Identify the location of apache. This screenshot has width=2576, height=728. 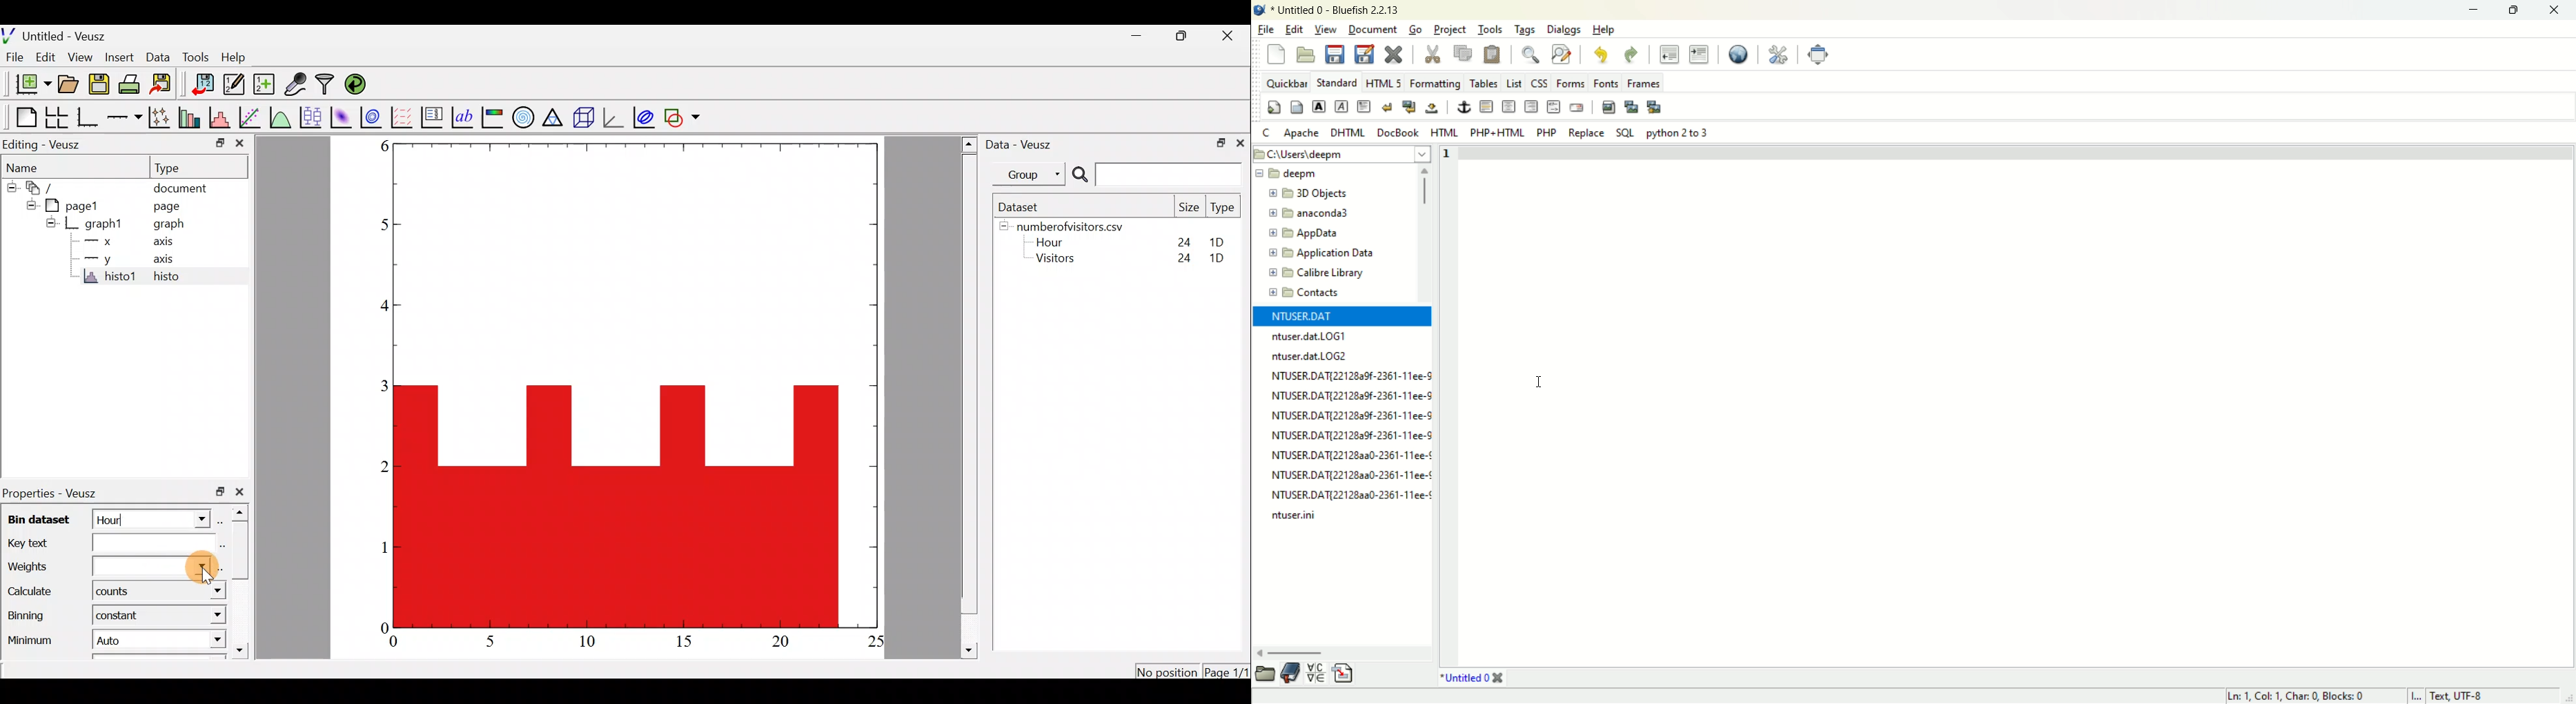
(1303, 133).